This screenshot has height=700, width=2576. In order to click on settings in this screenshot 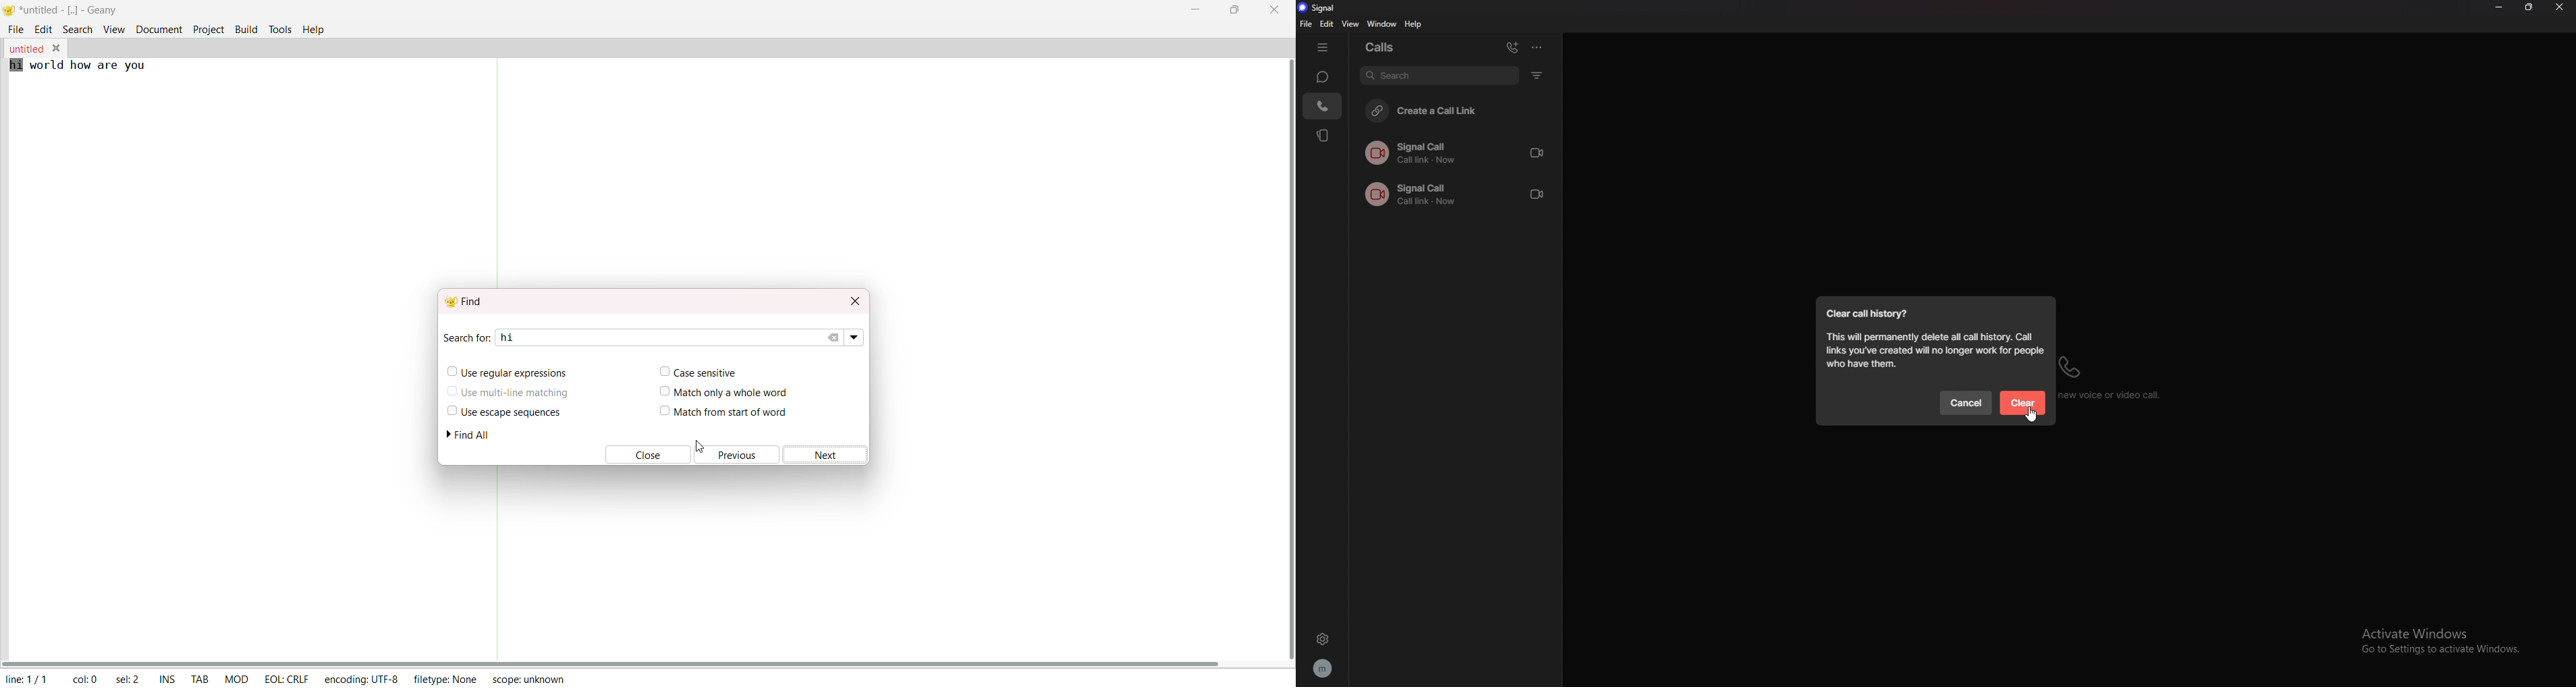, I will do `click(1322, 638)`.